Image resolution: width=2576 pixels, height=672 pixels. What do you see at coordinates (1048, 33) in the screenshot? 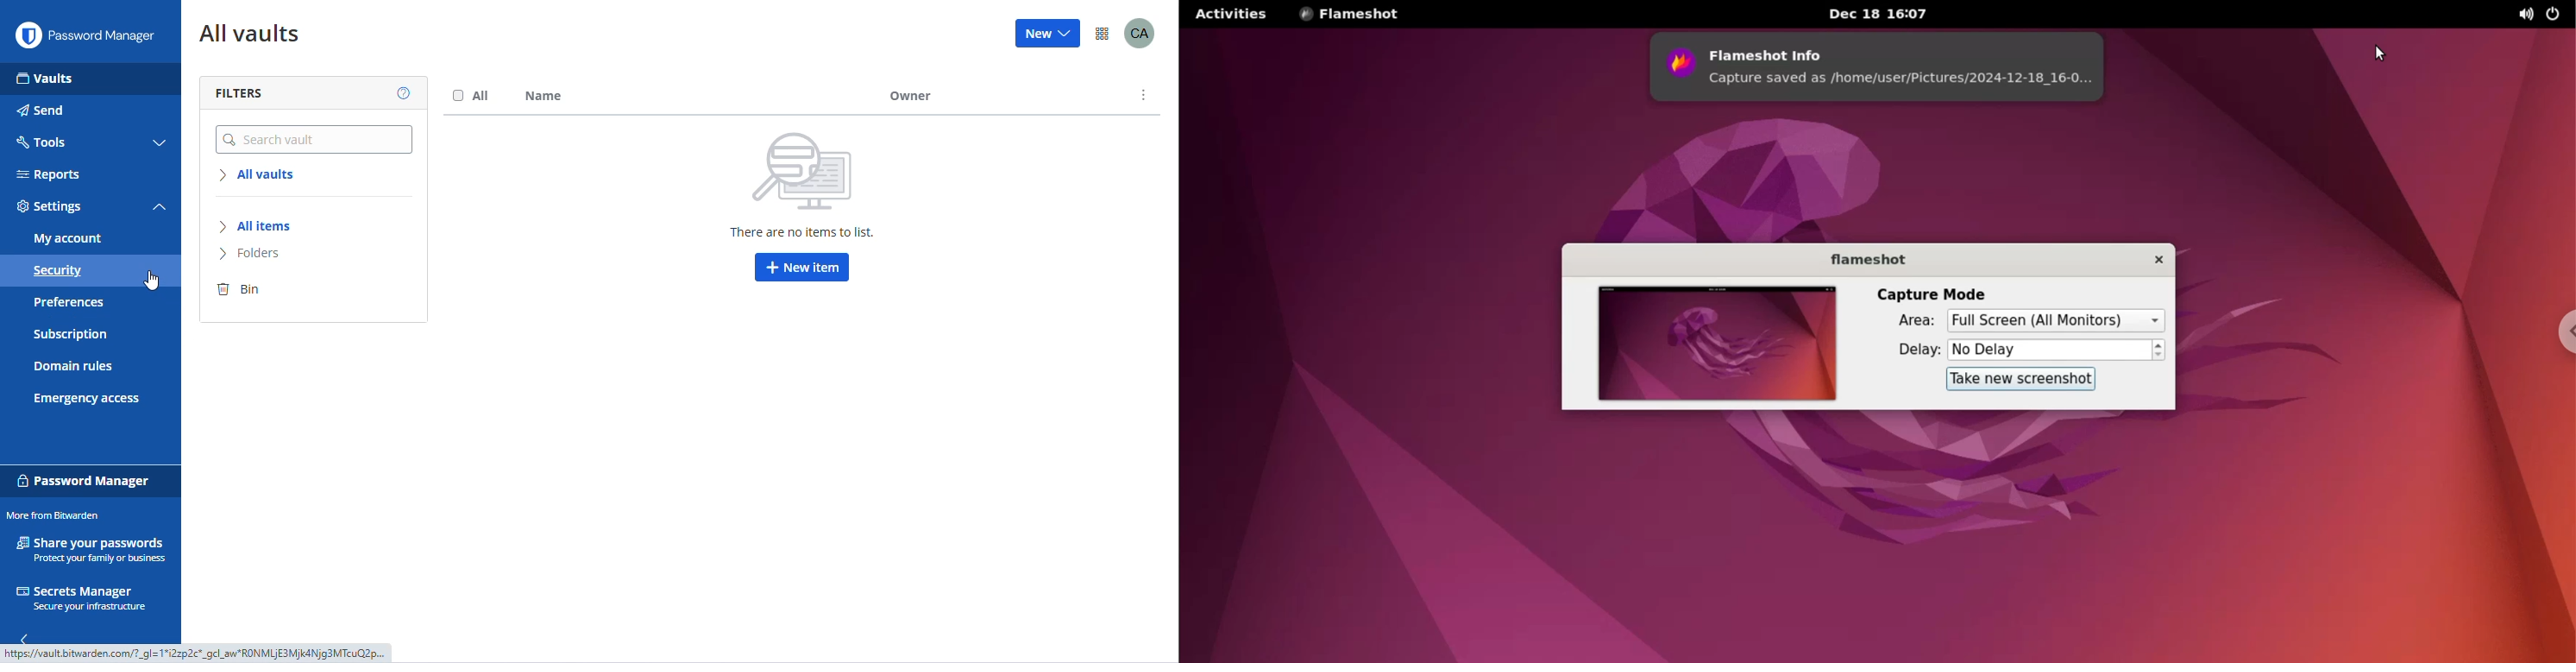
I see `new` at bounding box center [1048, 33].